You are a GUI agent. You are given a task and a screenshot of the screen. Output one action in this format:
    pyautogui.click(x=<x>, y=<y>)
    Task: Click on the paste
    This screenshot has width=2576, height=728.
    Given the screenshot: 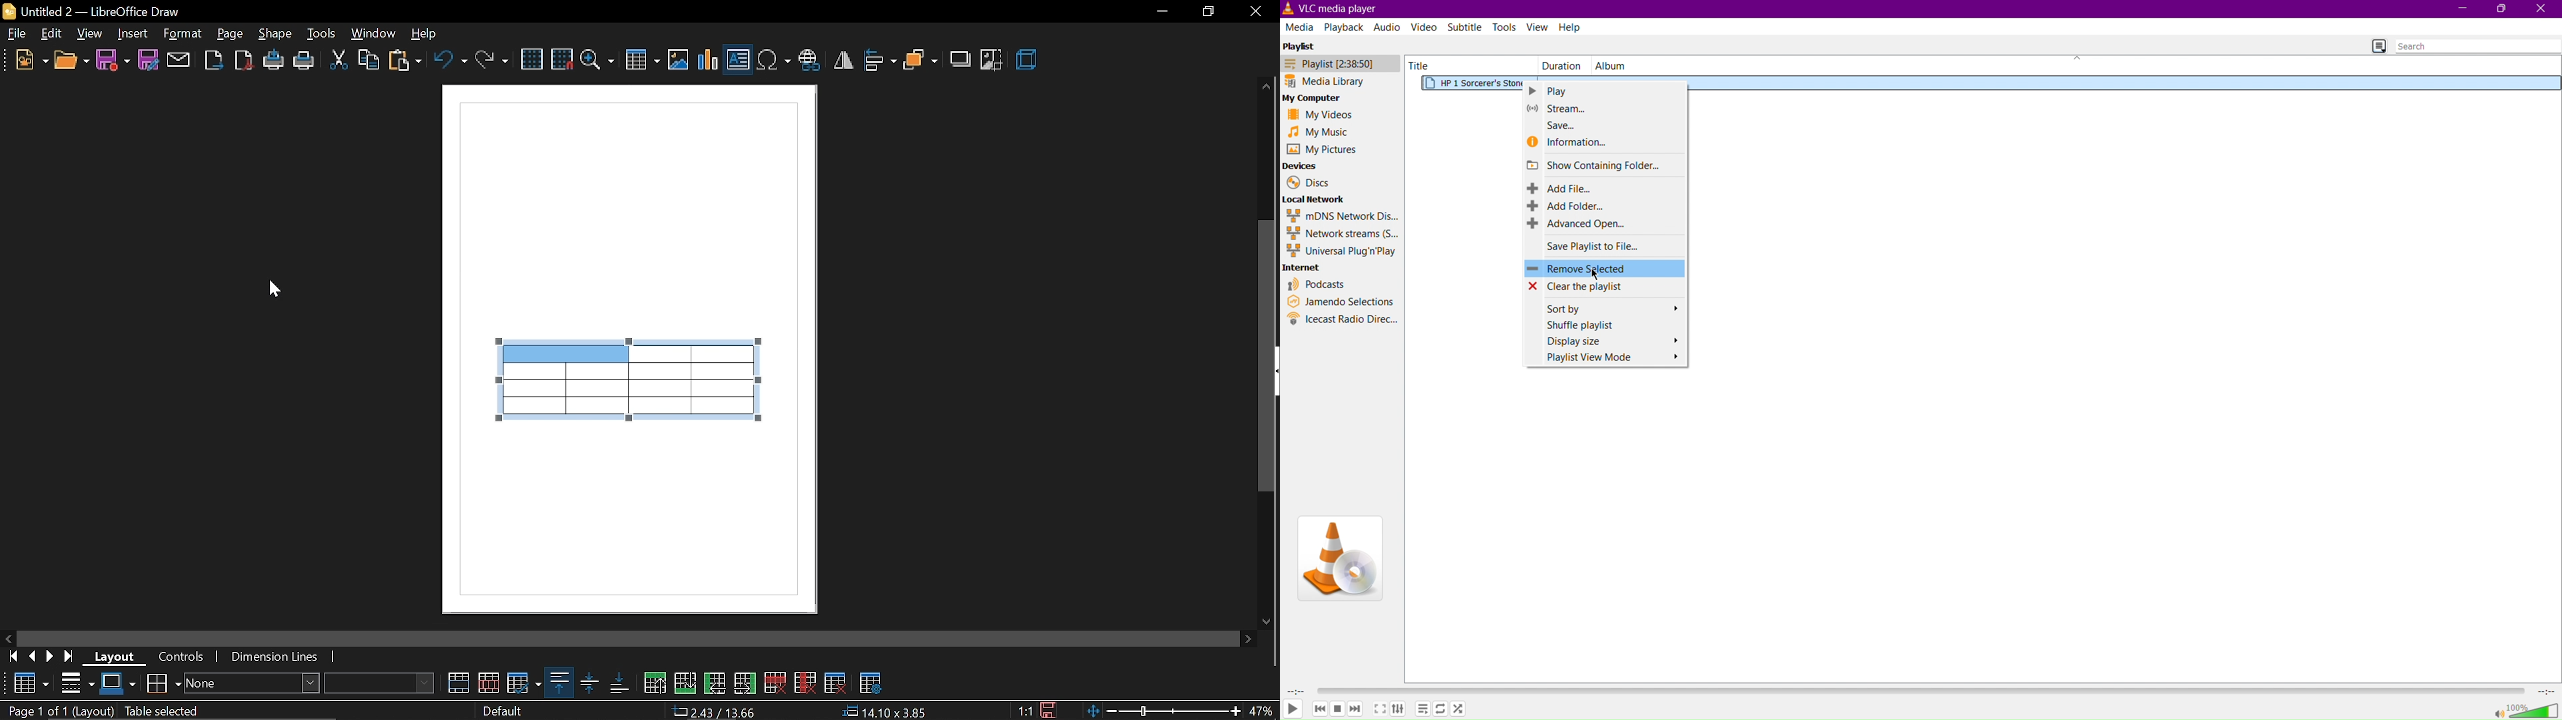 What is the action you would take?
    pyautogui.click(x=406, y=60)
    